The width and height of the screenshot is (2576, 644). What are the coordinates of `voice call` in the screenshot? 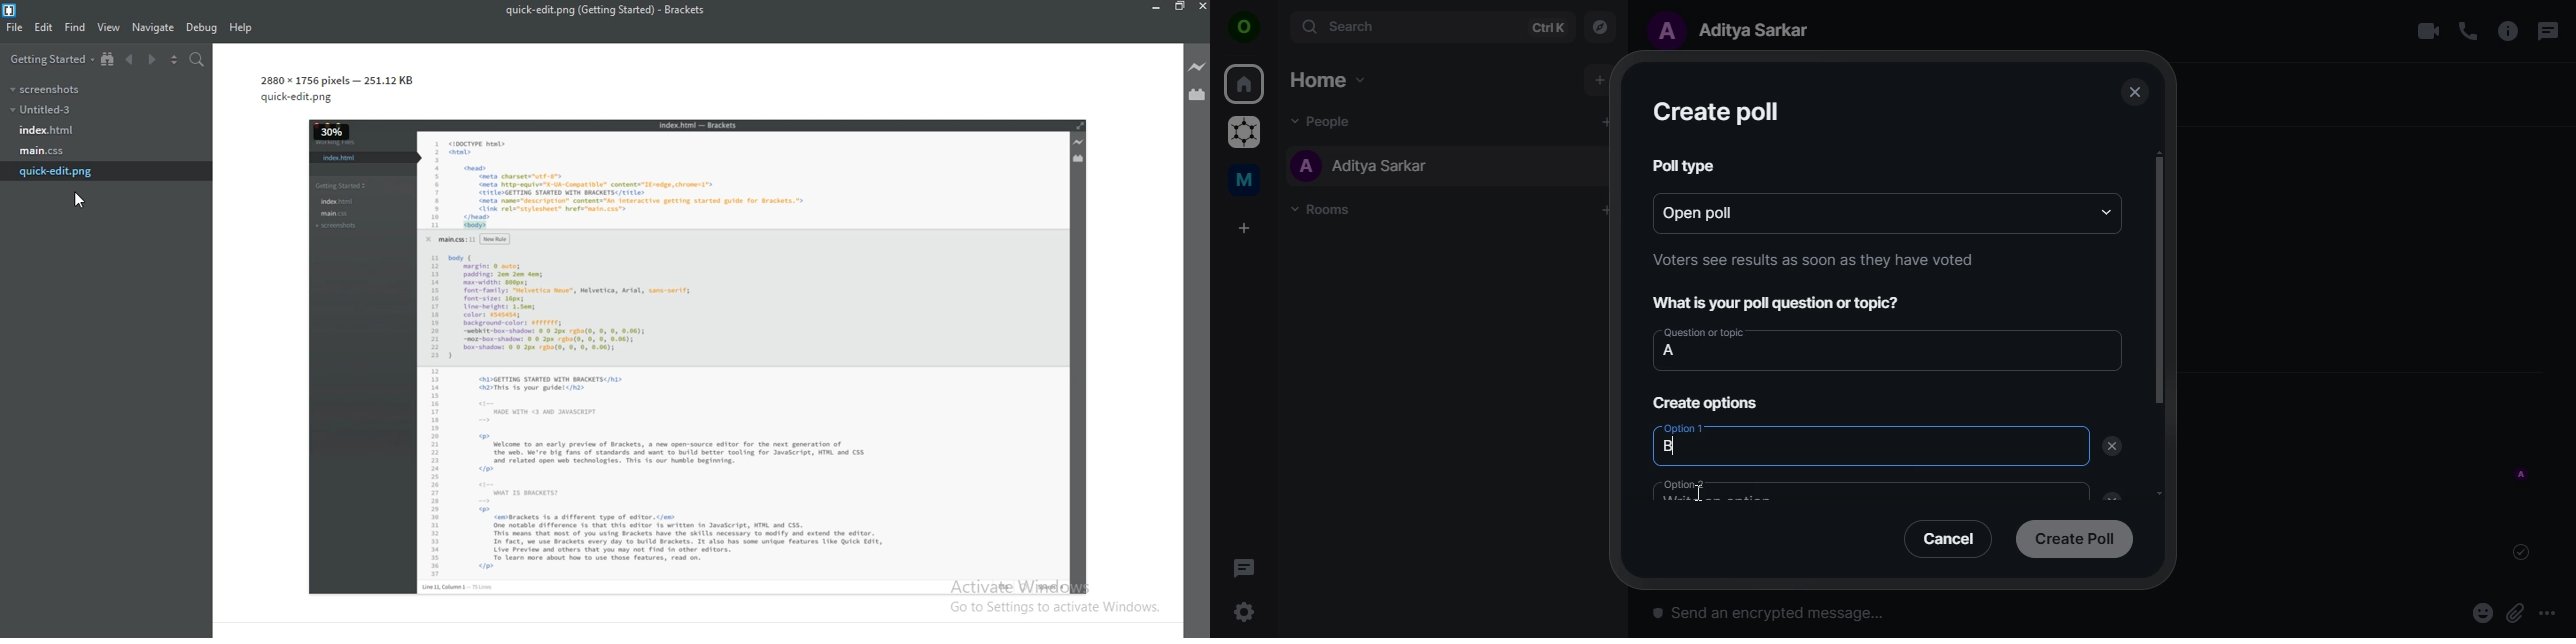 It's located at (2468, 31).